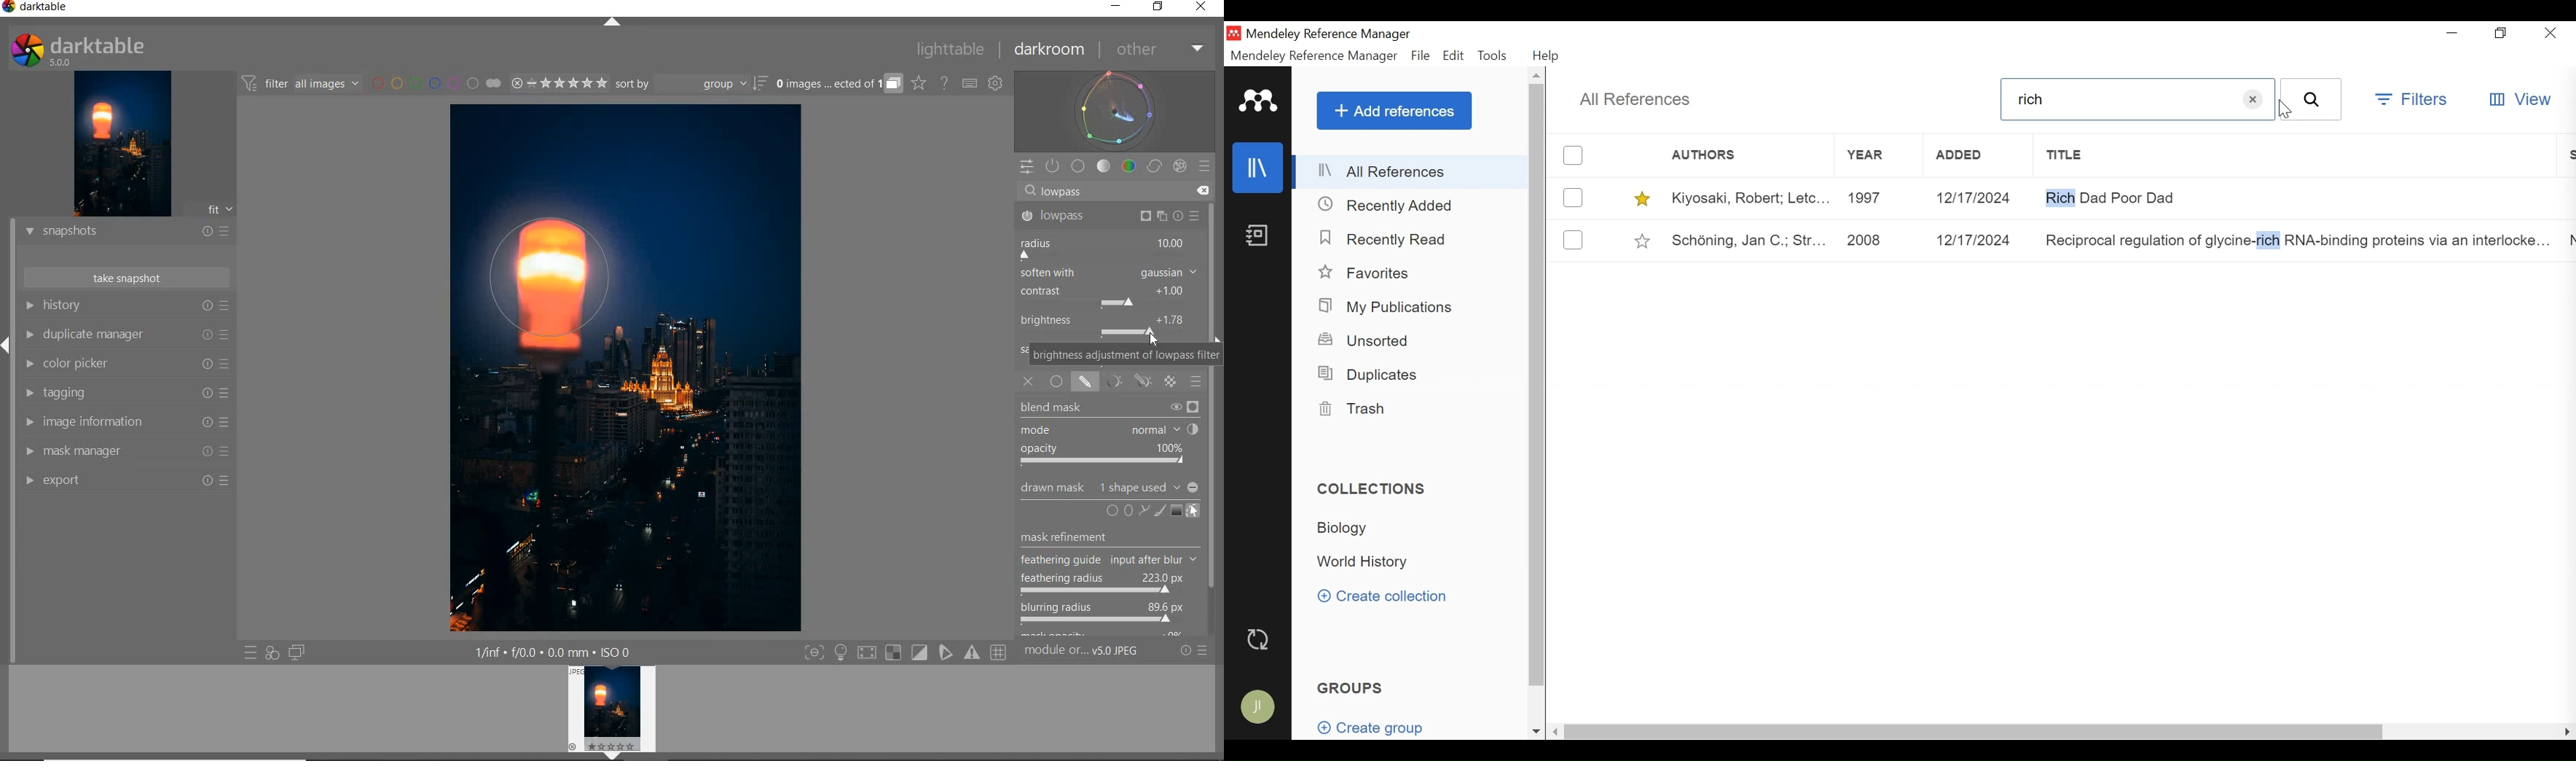  Describe the element at coordinates (1351, 35) in the screenshot. I see `Mendeley Reference Manager` at that location.